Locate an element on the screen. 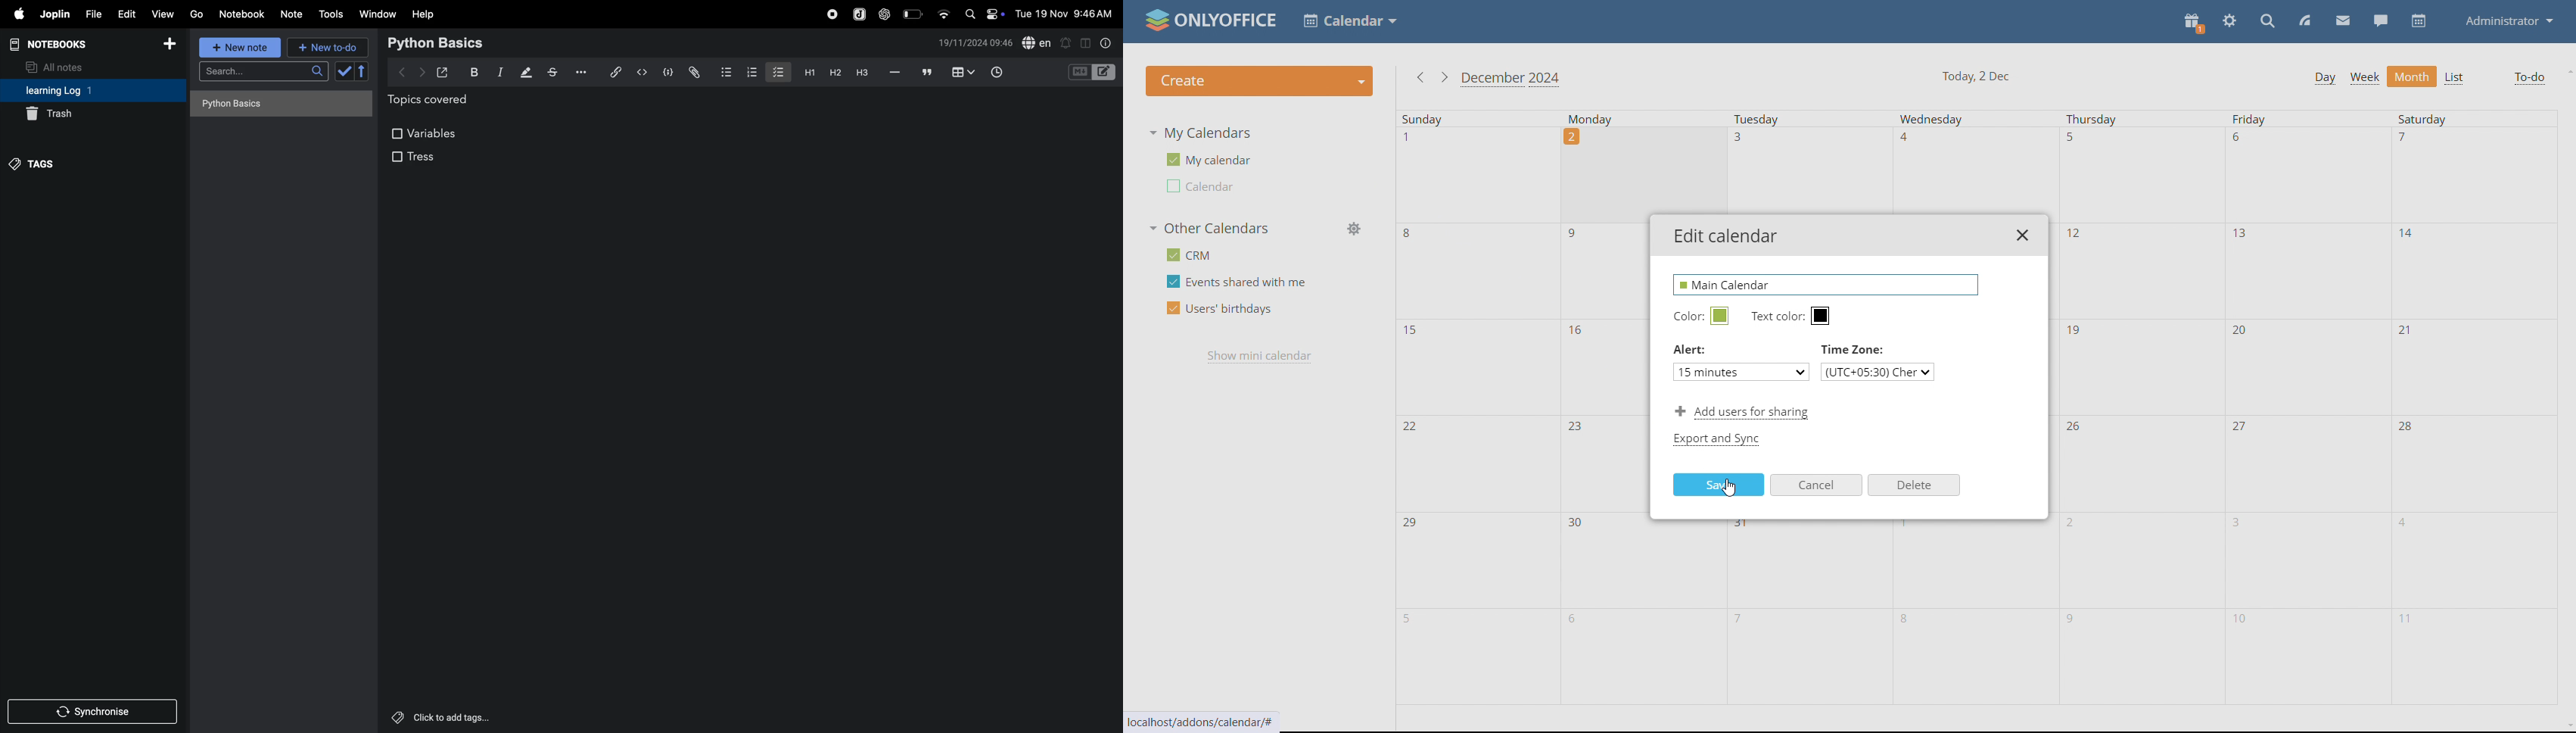 This screenshot has width=2576, height=756. joplin is located at coordinates (858, 14).